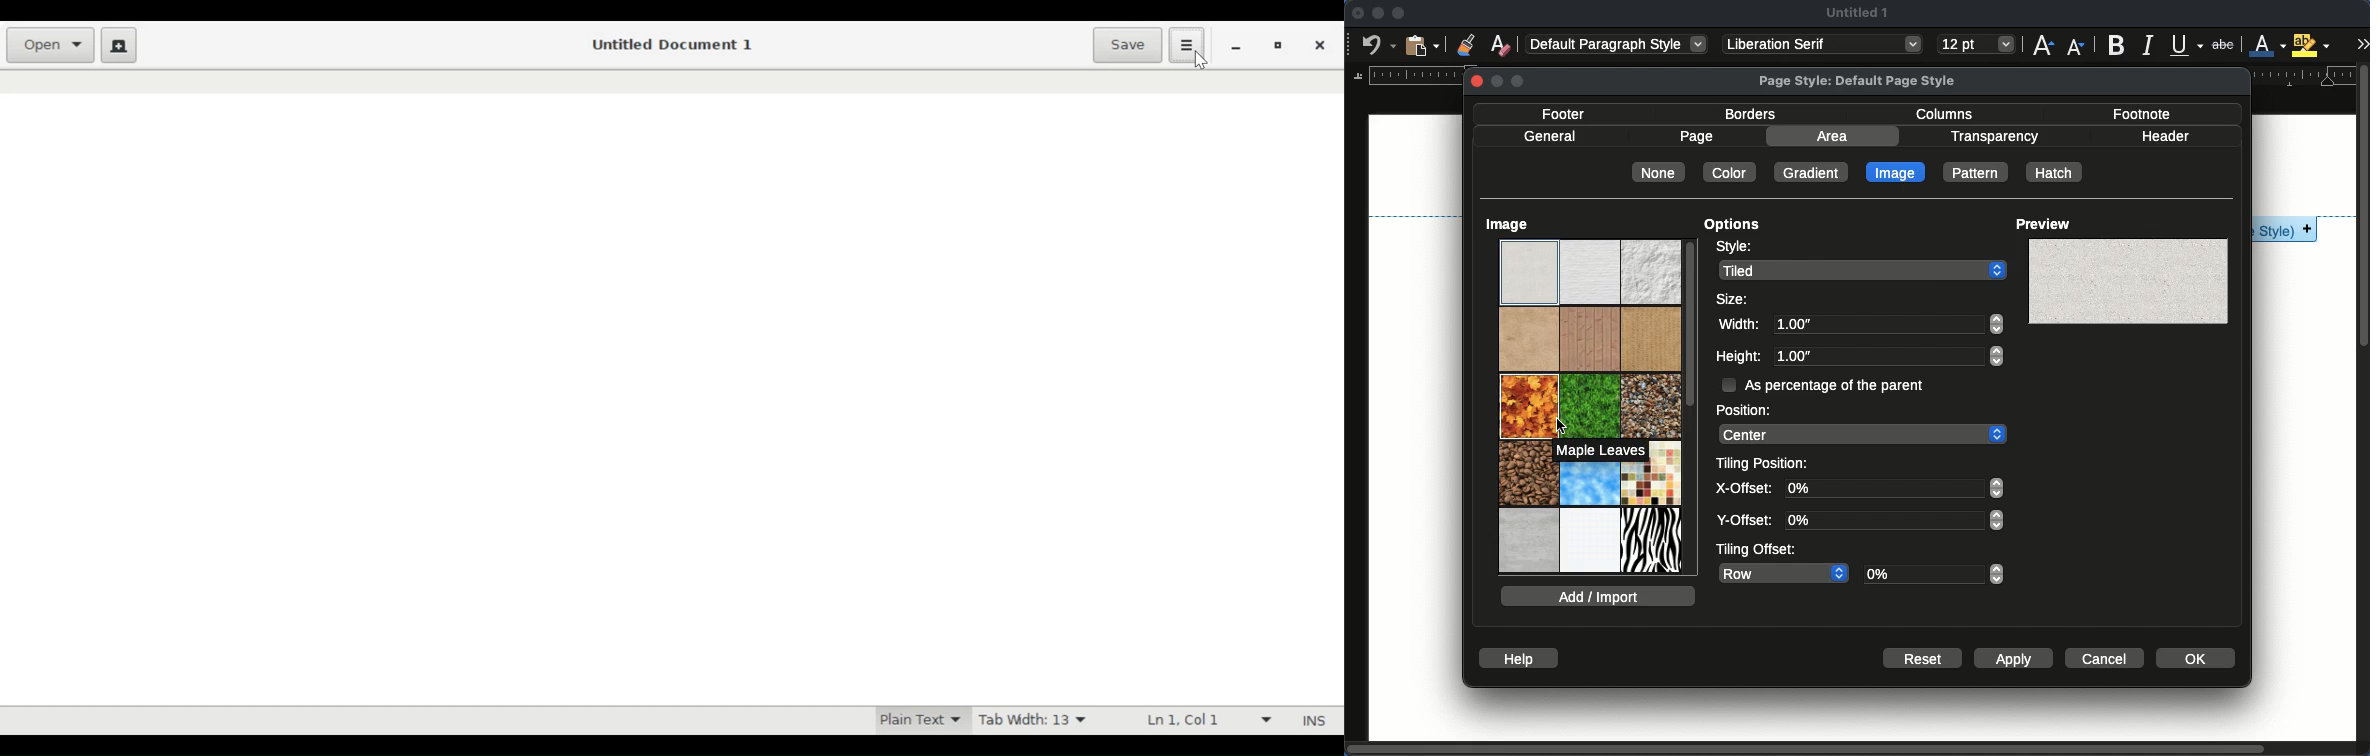 This screenshot has width=2380, height=756. I want to click on Application menu, so click(1186, 44).